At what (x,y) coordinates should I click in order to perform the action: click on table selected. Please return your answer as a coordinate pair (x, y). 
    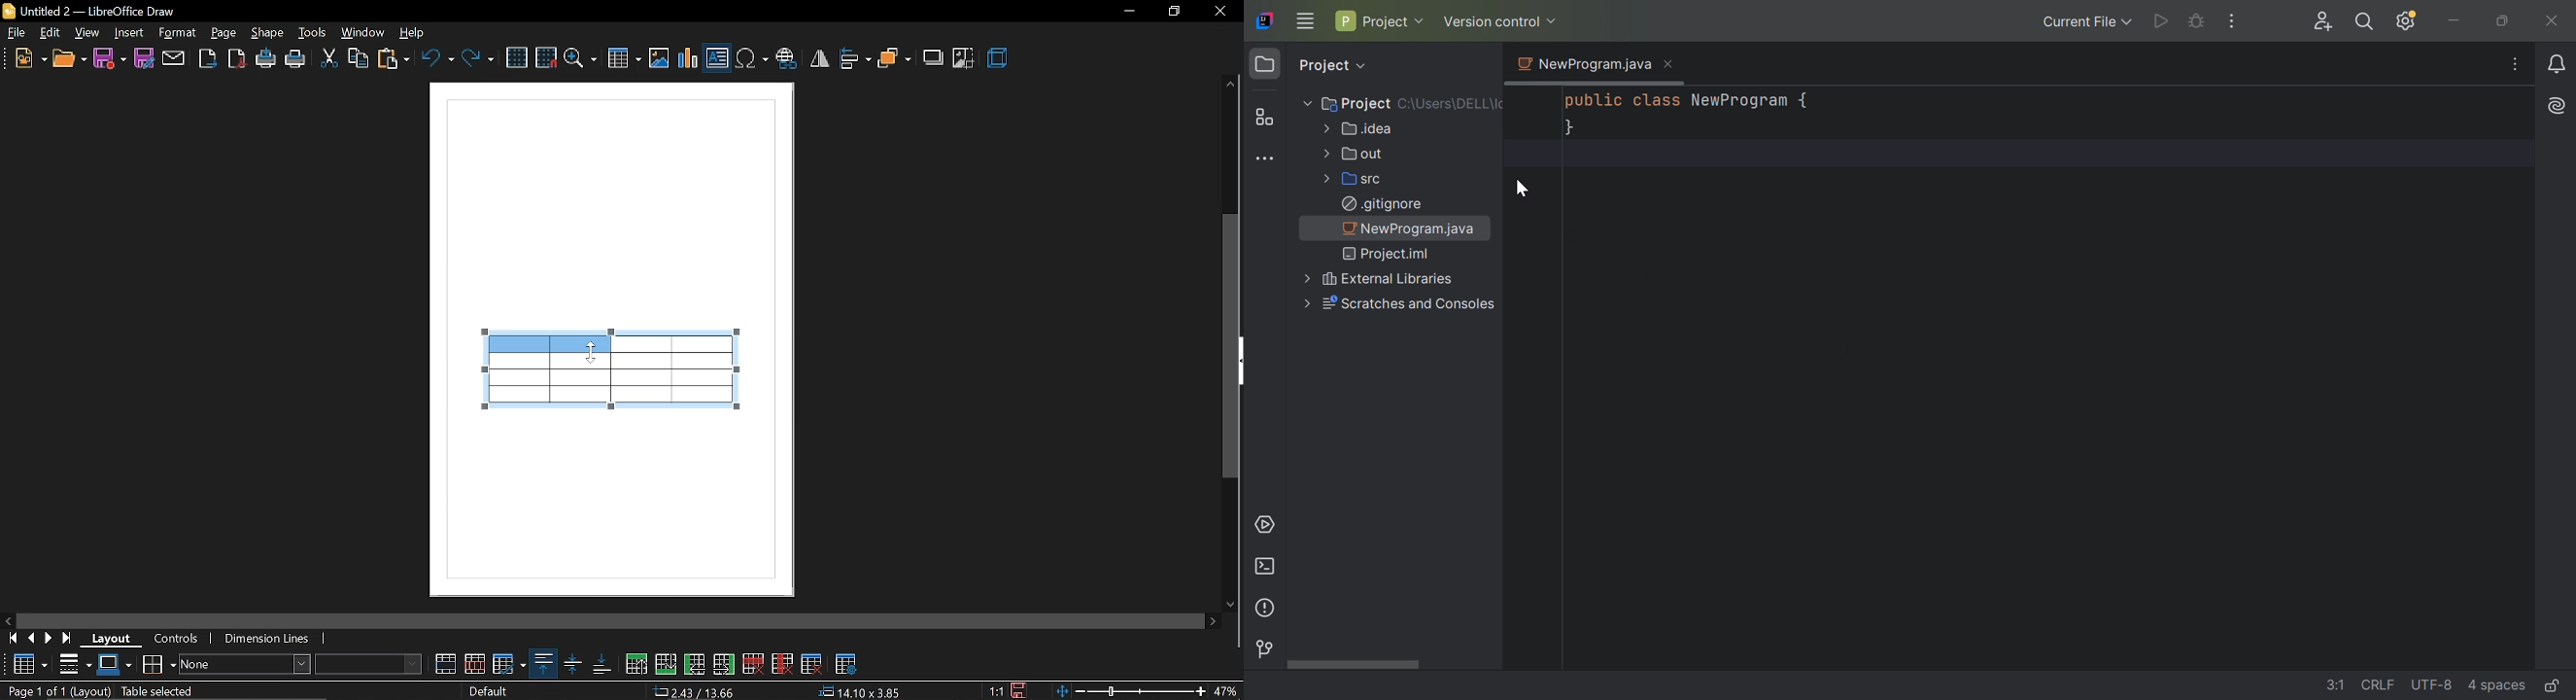
    Looking at the image, I should click on (165, 690).